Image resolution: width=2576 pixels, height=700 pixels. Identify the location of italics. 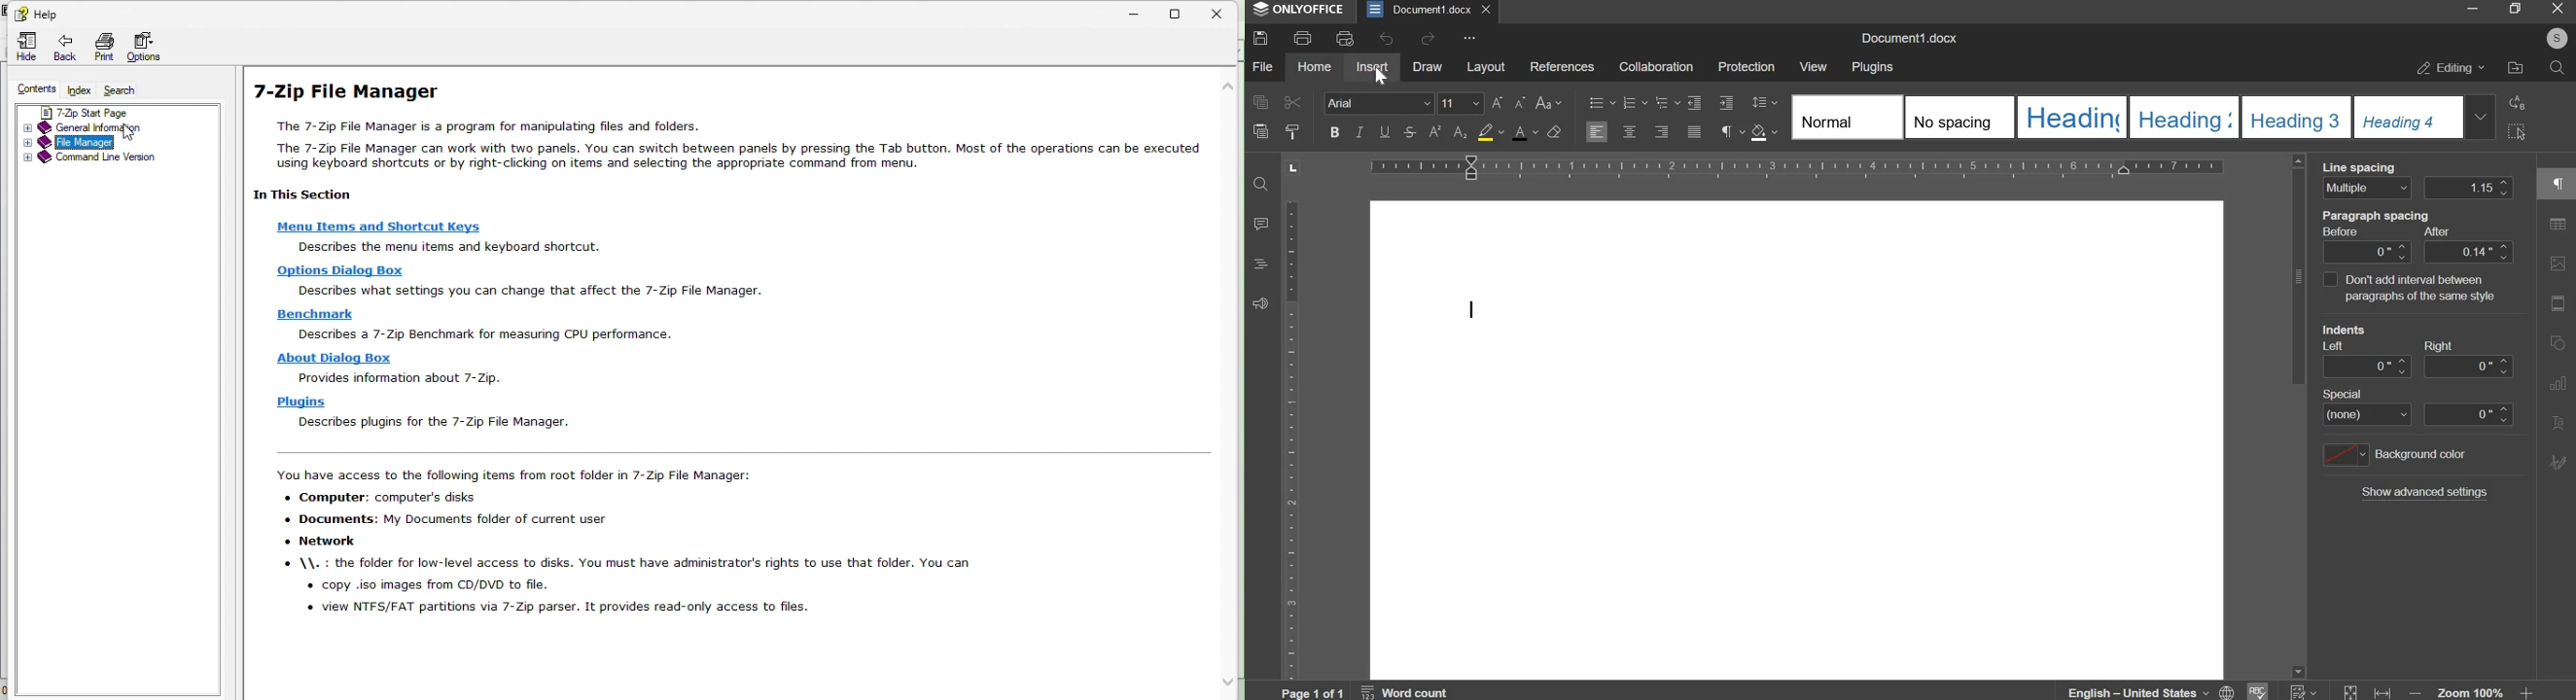
(1360, 131).